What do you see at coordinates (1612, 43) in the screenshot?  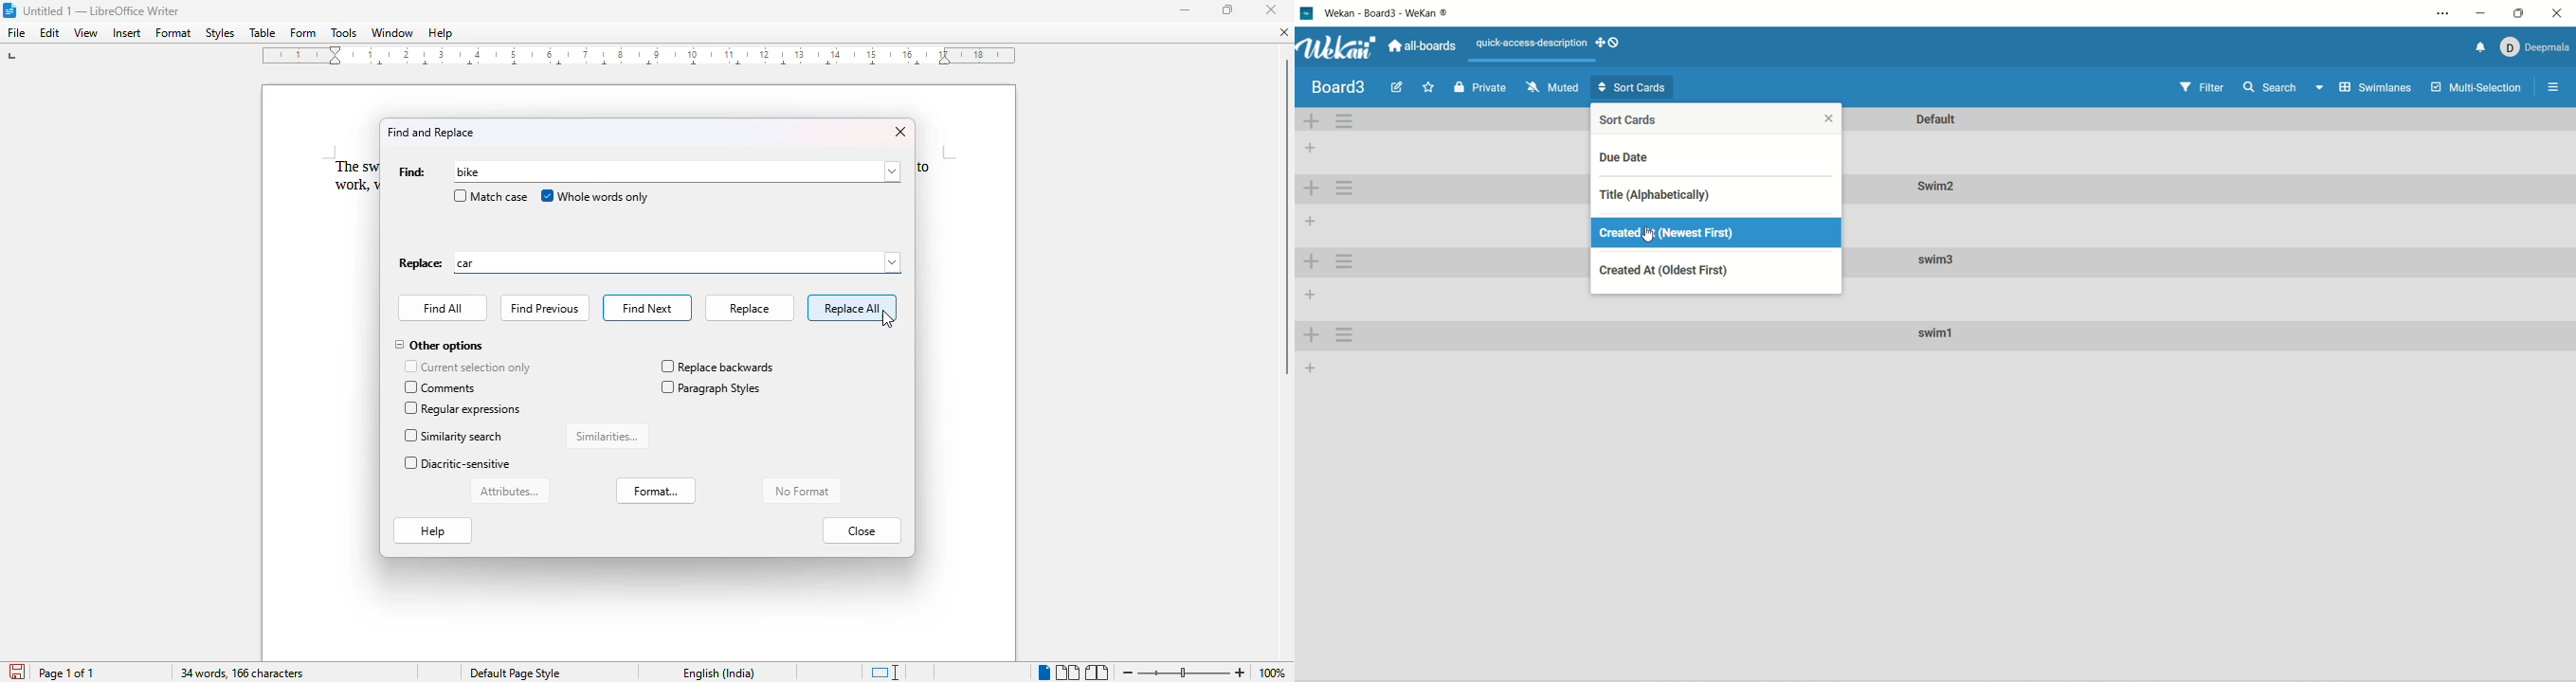 I see `show-desktop-drag-handles` at bounding box center [1612, 43].